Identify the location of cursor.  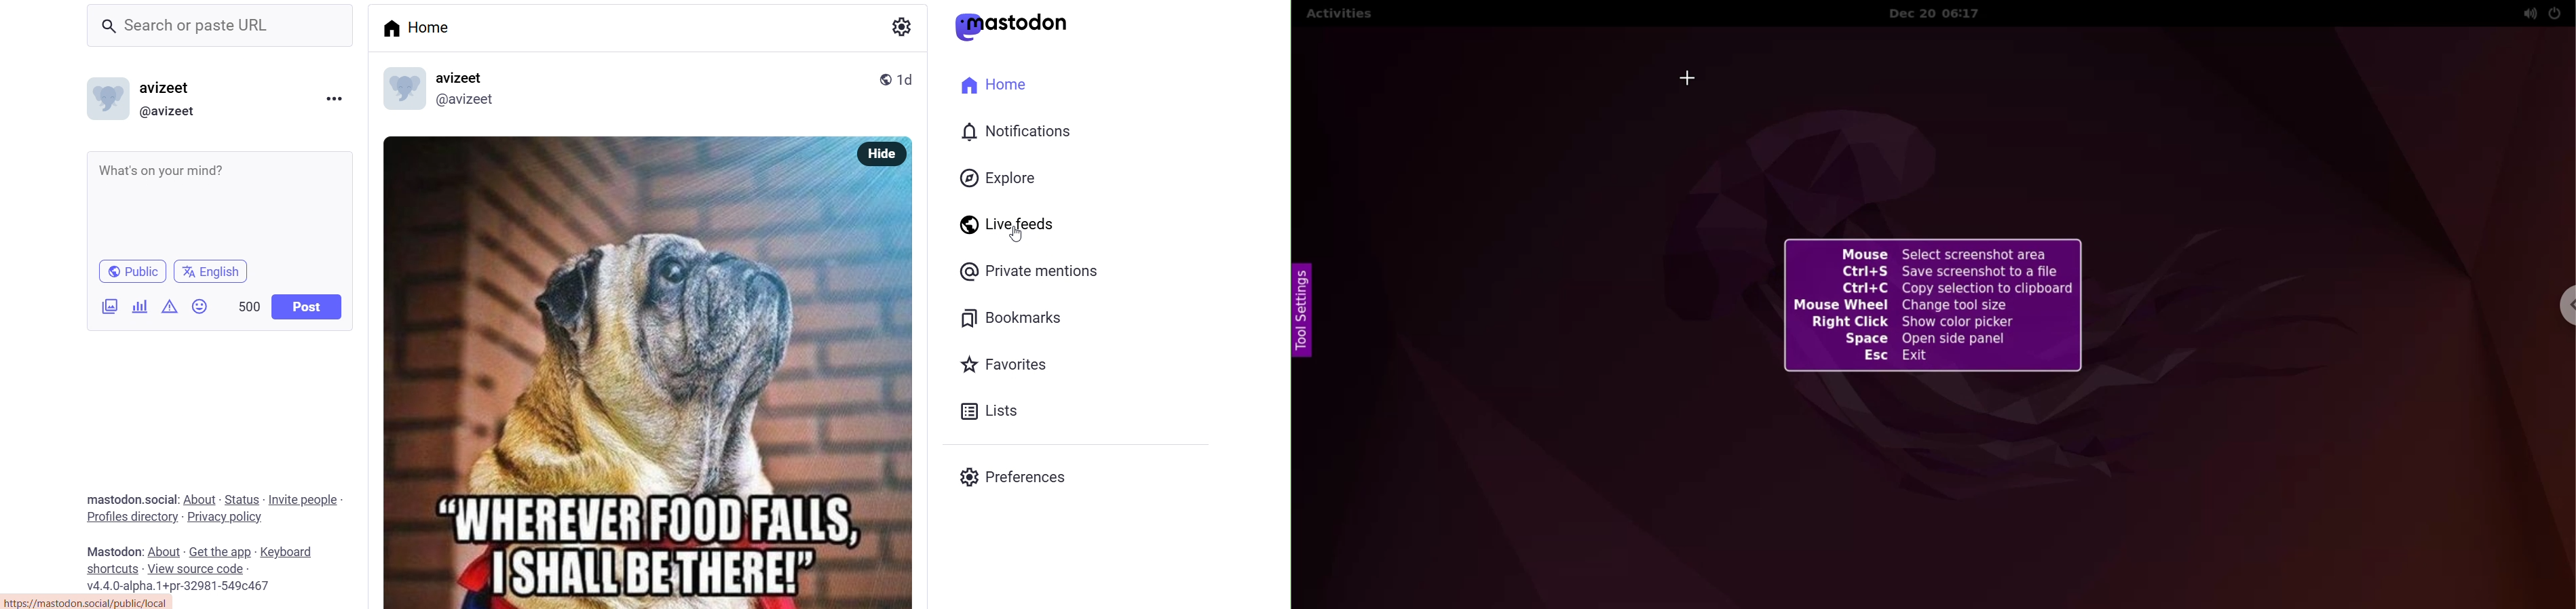
(1023, 239).